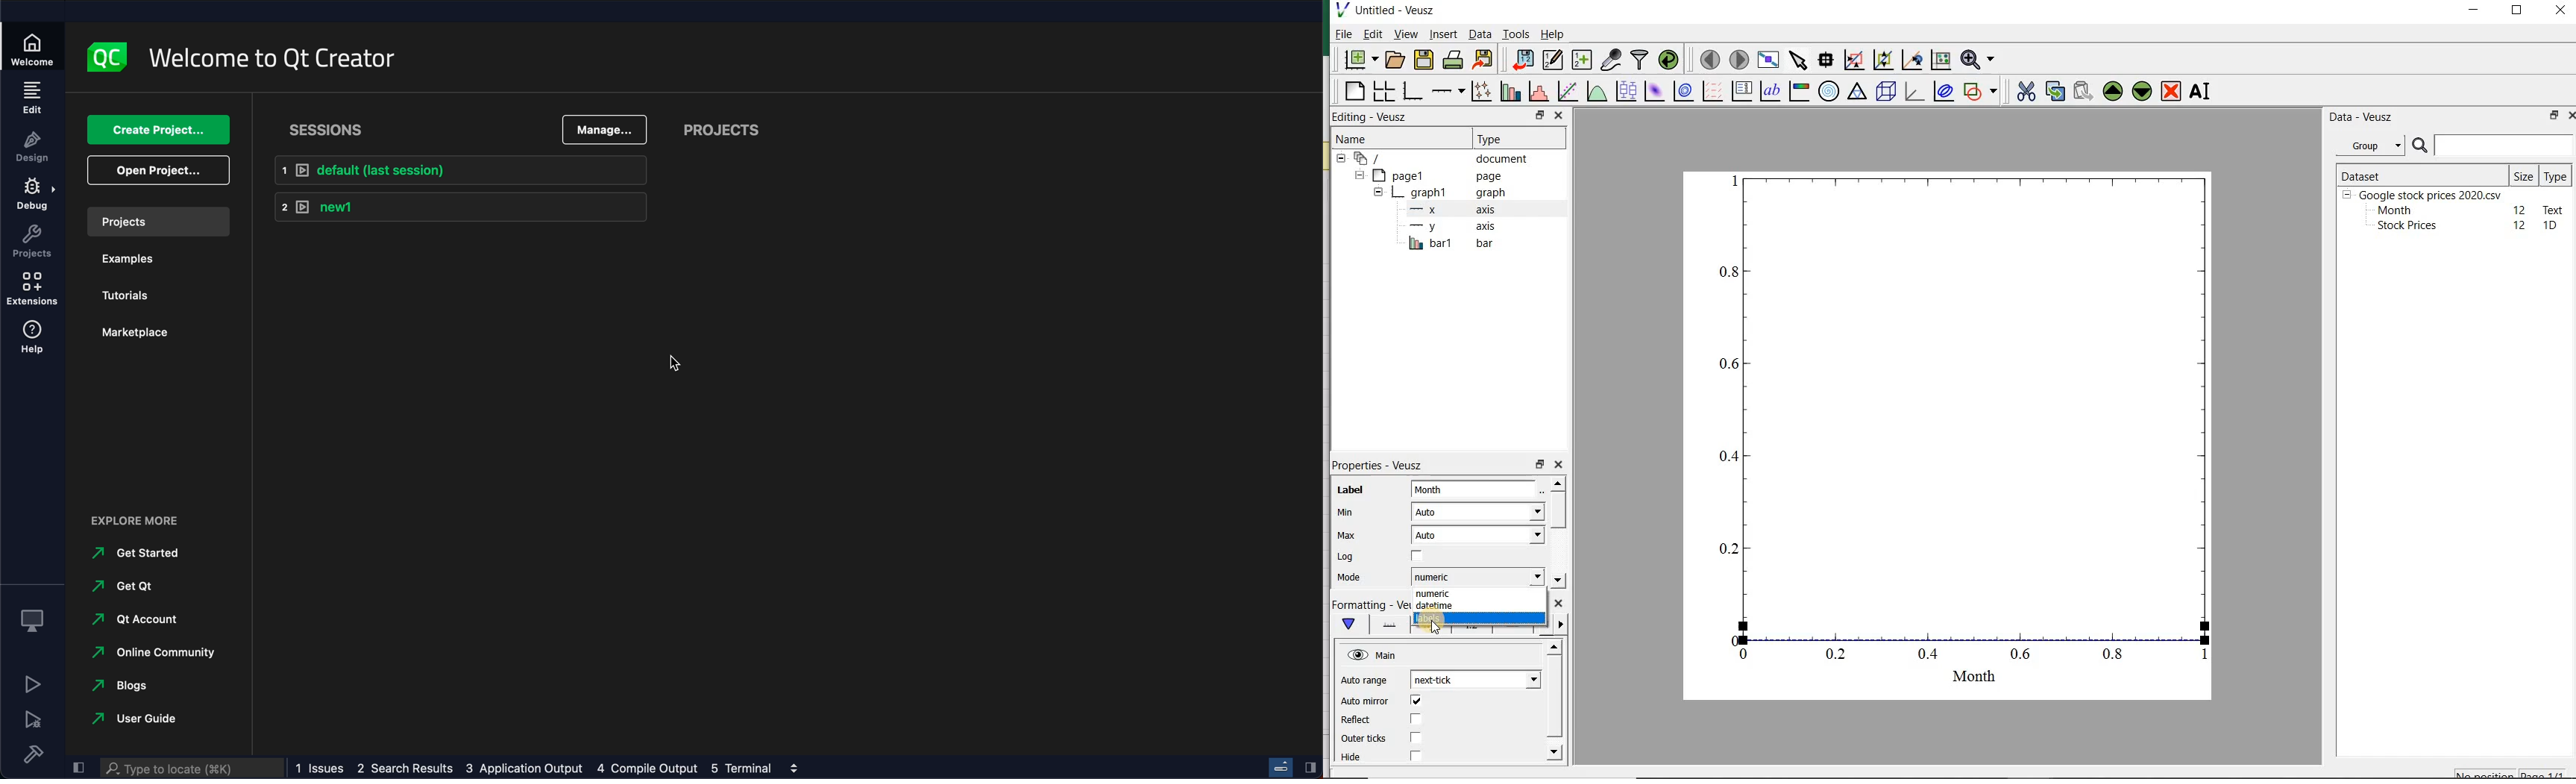 This screenshot has height=784, width=2576. I want to click on base graph, so click(1412, 92).